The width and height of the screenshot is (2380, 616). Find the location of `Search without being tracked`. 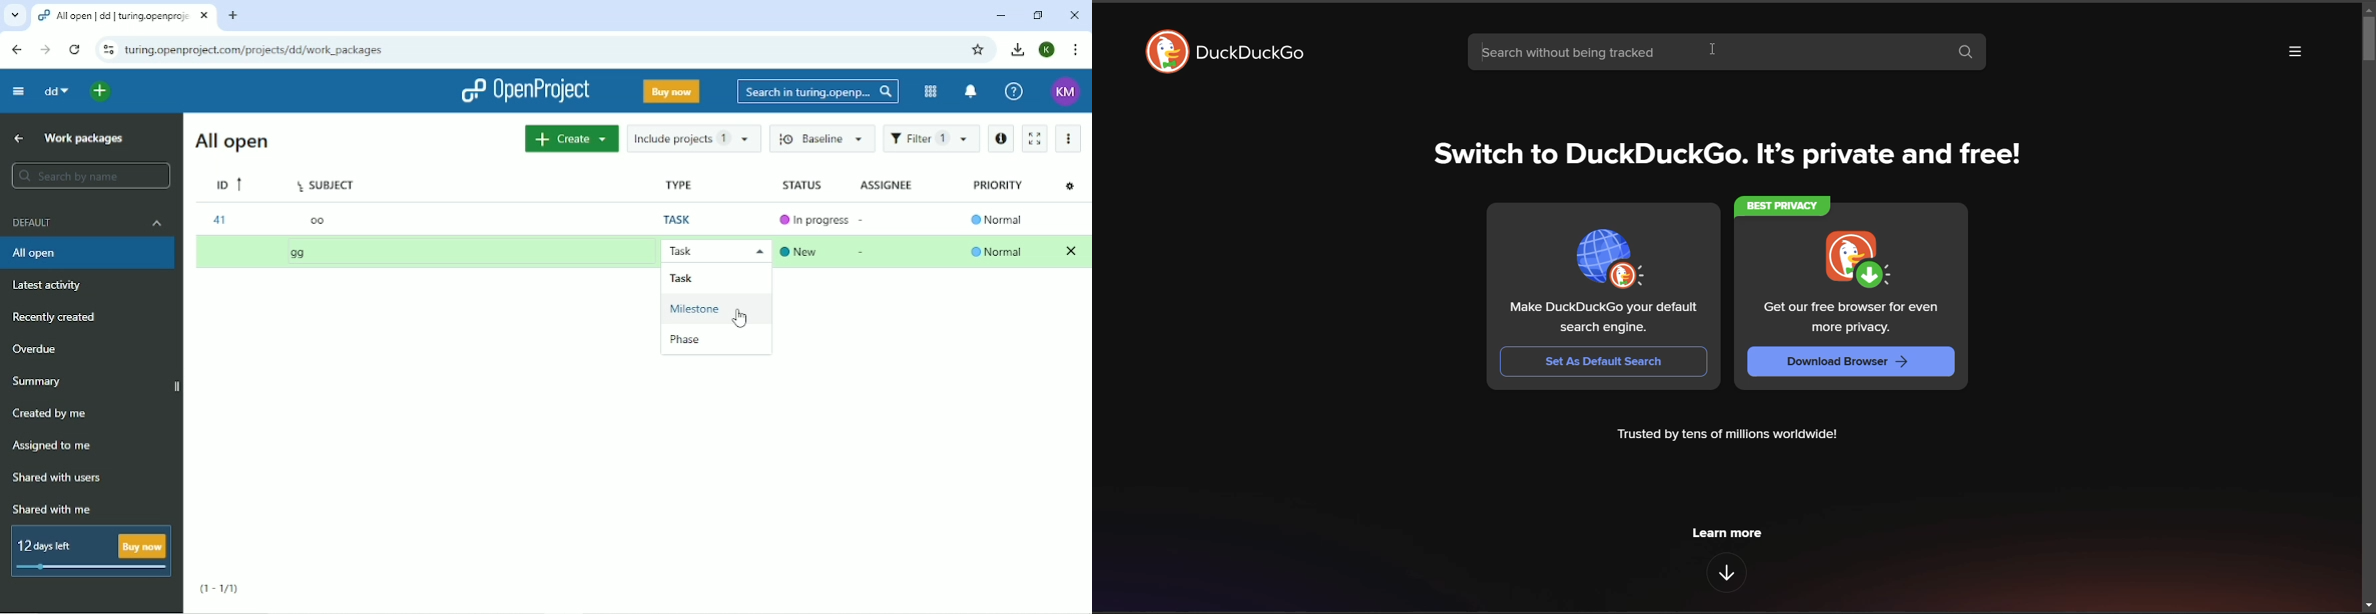

Search without being tracked is located at coordinates (1701, 53).